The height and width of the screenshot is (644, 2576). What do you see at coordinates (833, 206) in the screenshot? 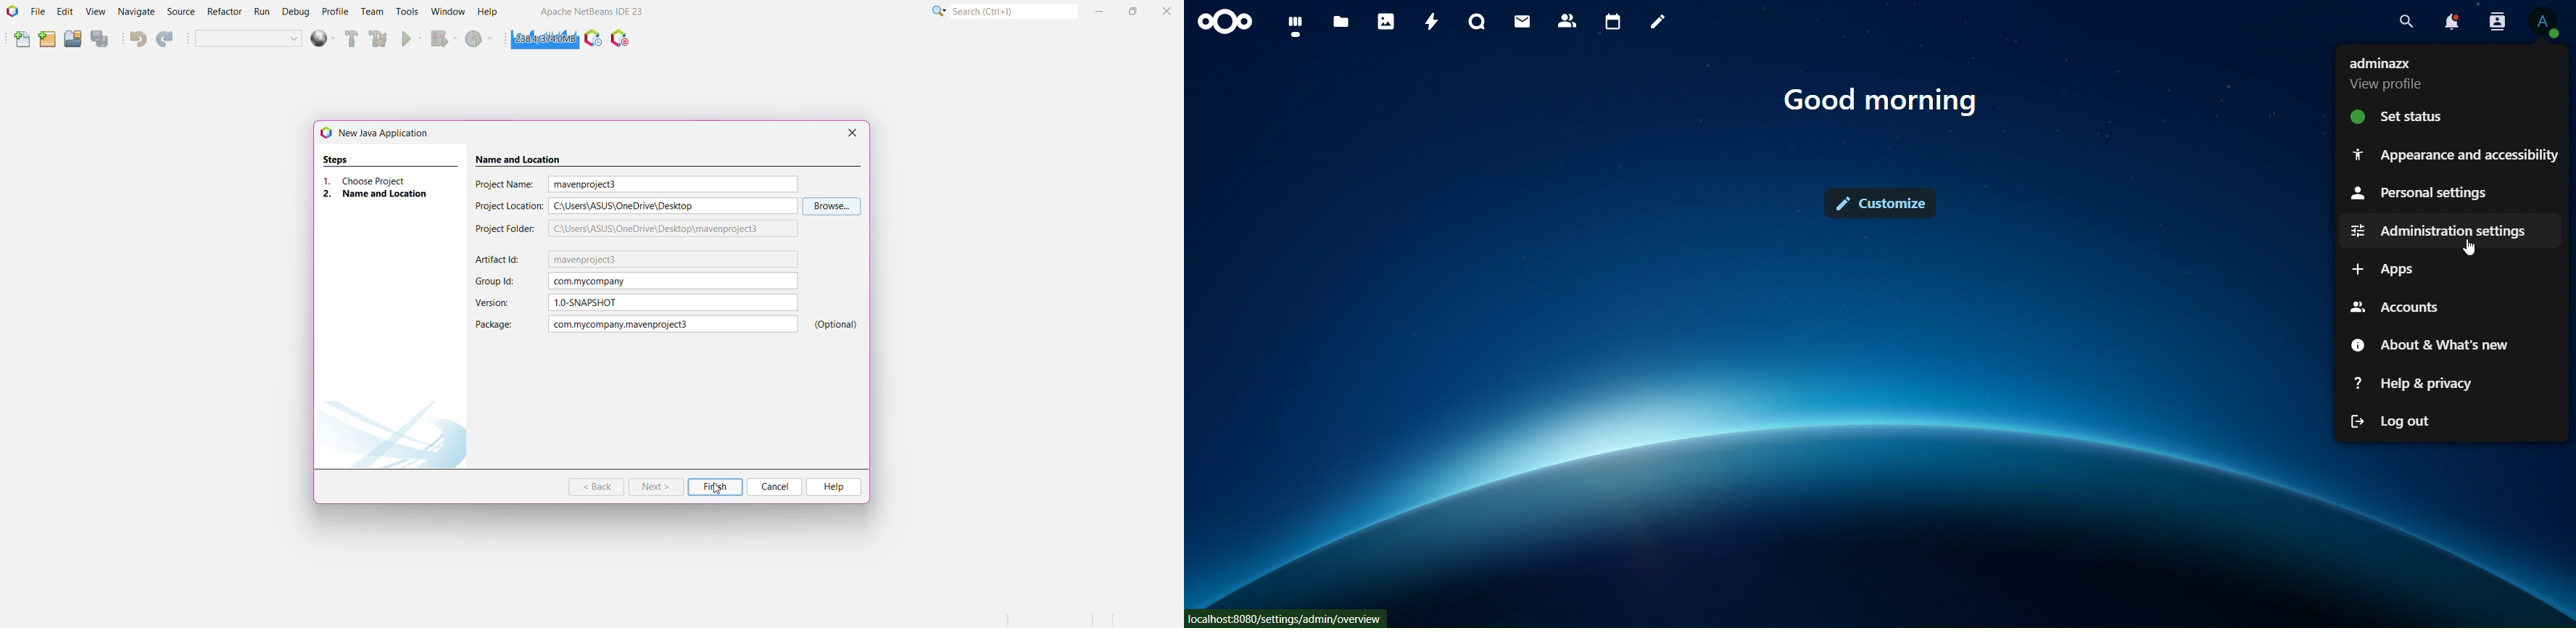
I see `Browse to select a required location` at bounding box center [833, 206].